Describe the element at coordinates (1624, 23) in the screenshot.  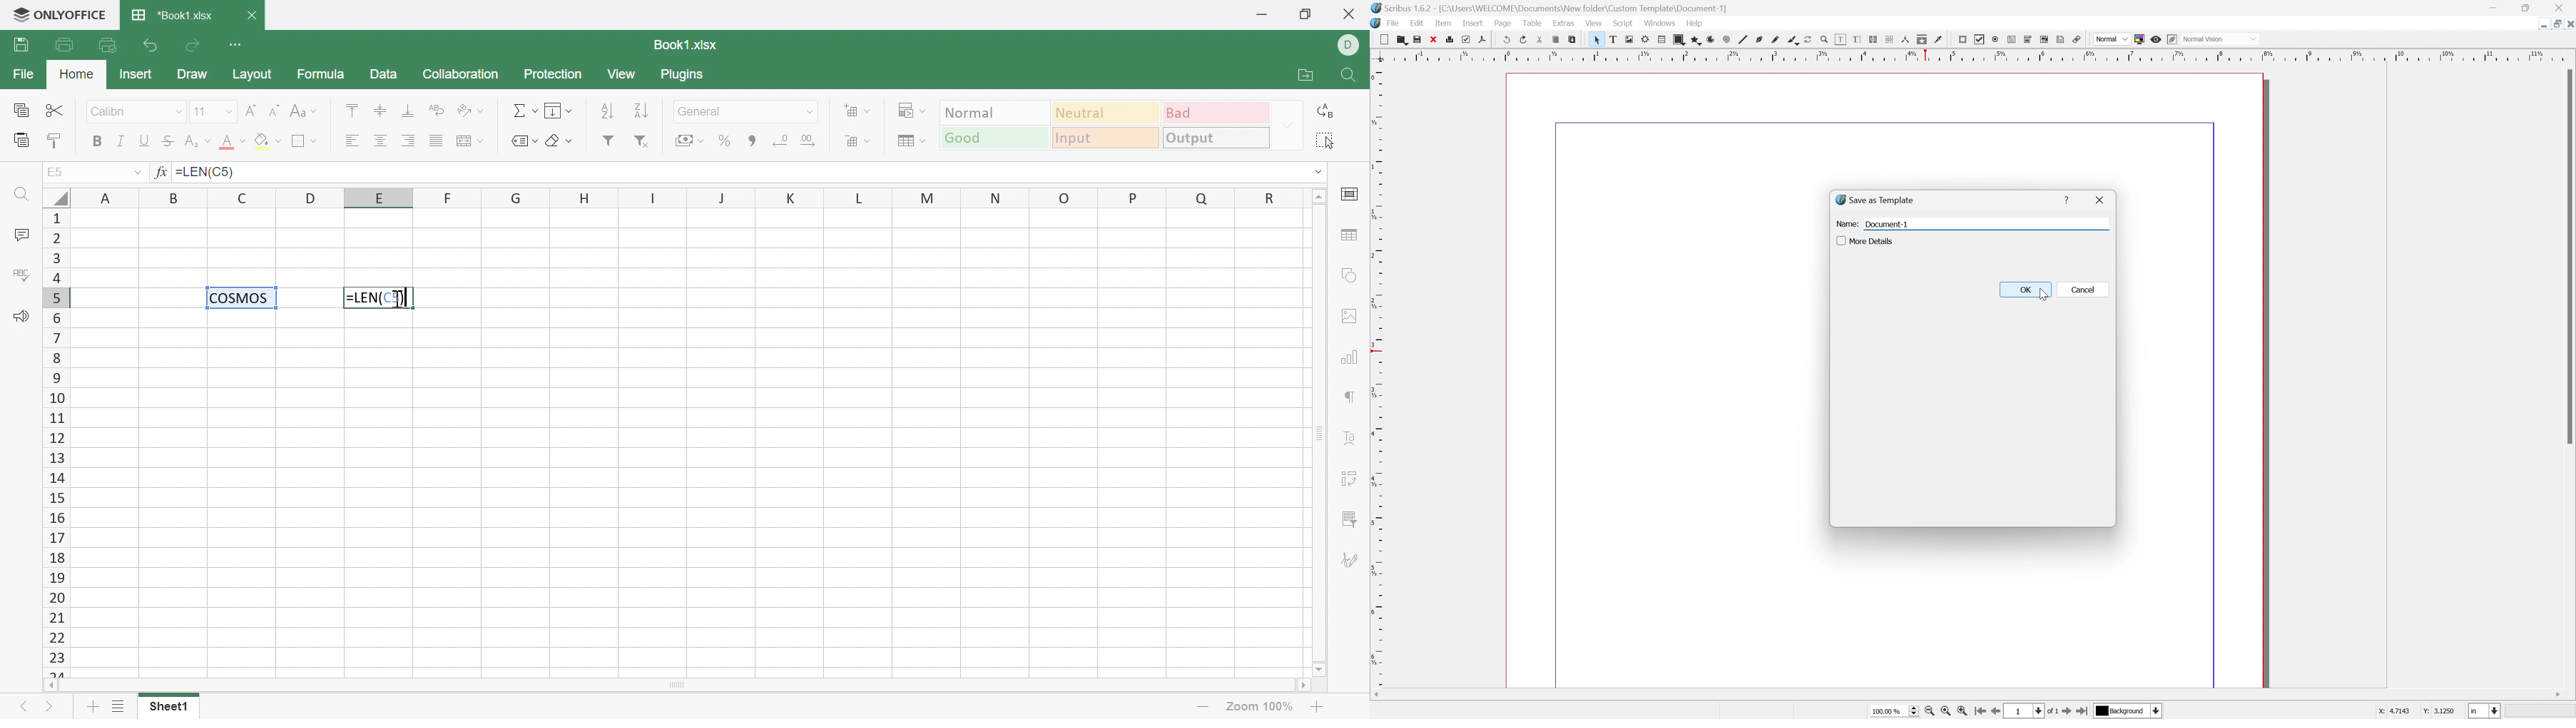
I see `script` at that location.